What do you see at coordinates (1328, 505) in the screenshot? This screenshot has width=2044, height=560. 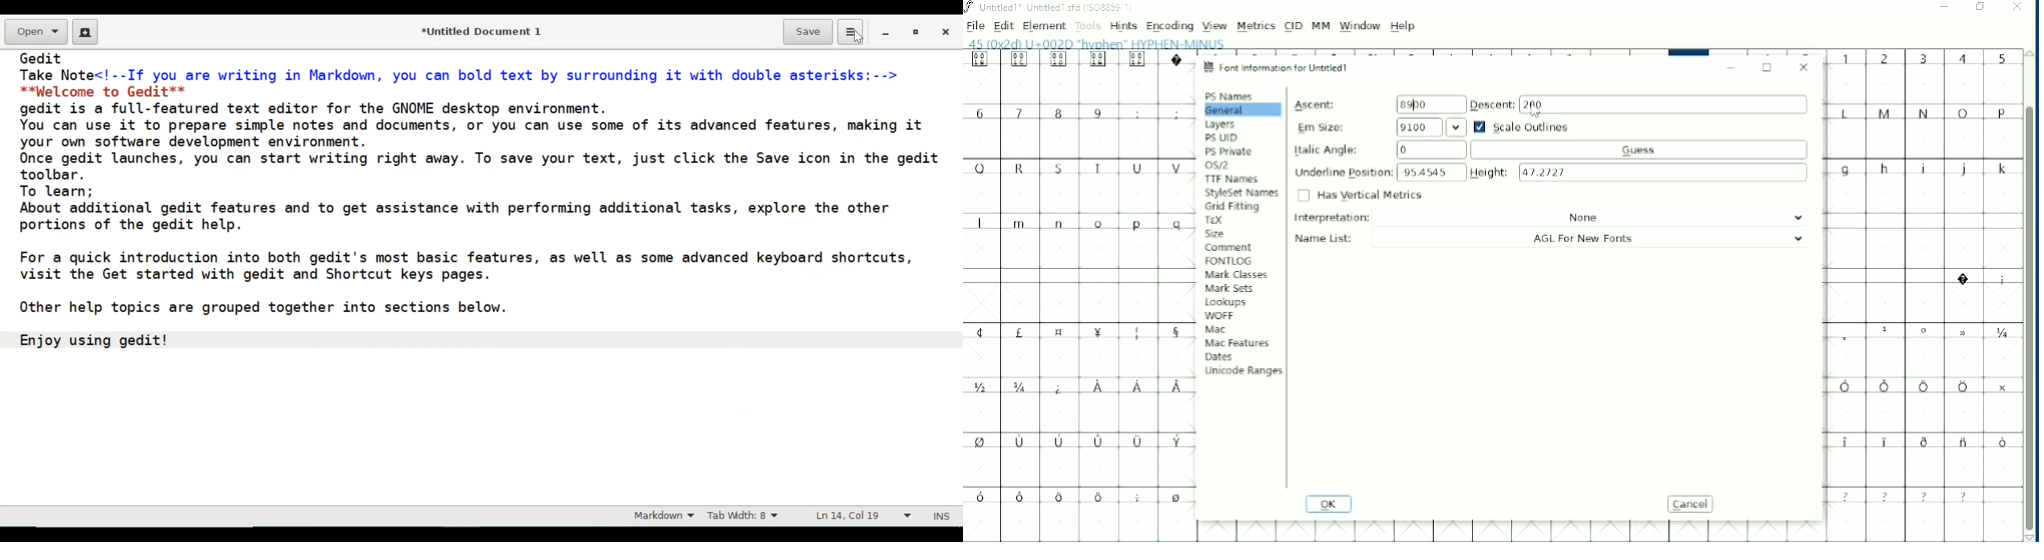 I see `OK` at bounding box center [1328, 505].